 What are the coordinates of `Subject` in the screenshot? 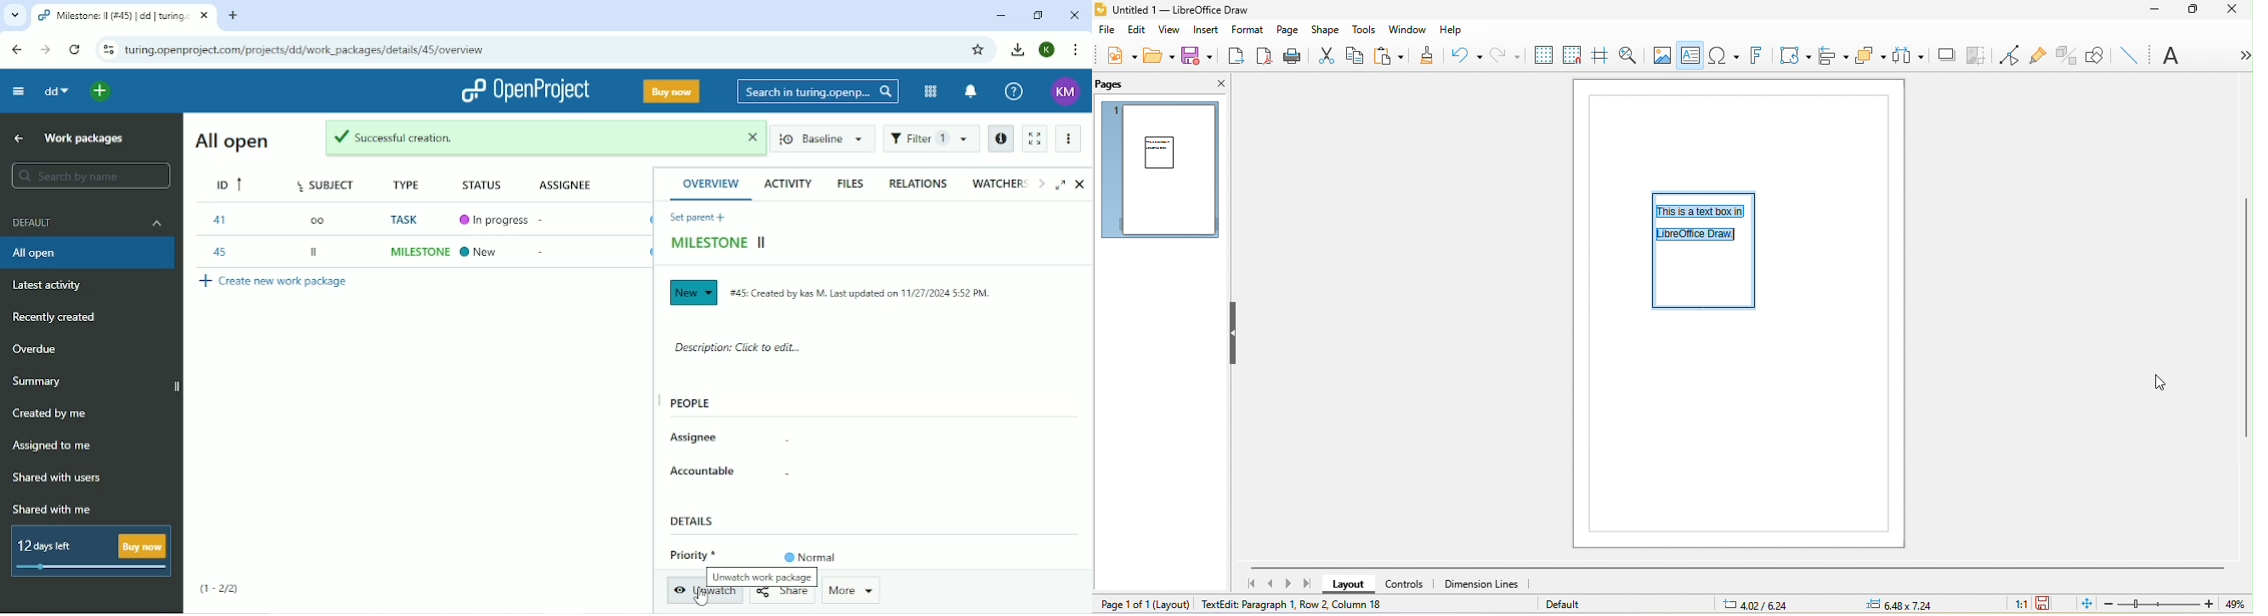 It's located at (329, 183).